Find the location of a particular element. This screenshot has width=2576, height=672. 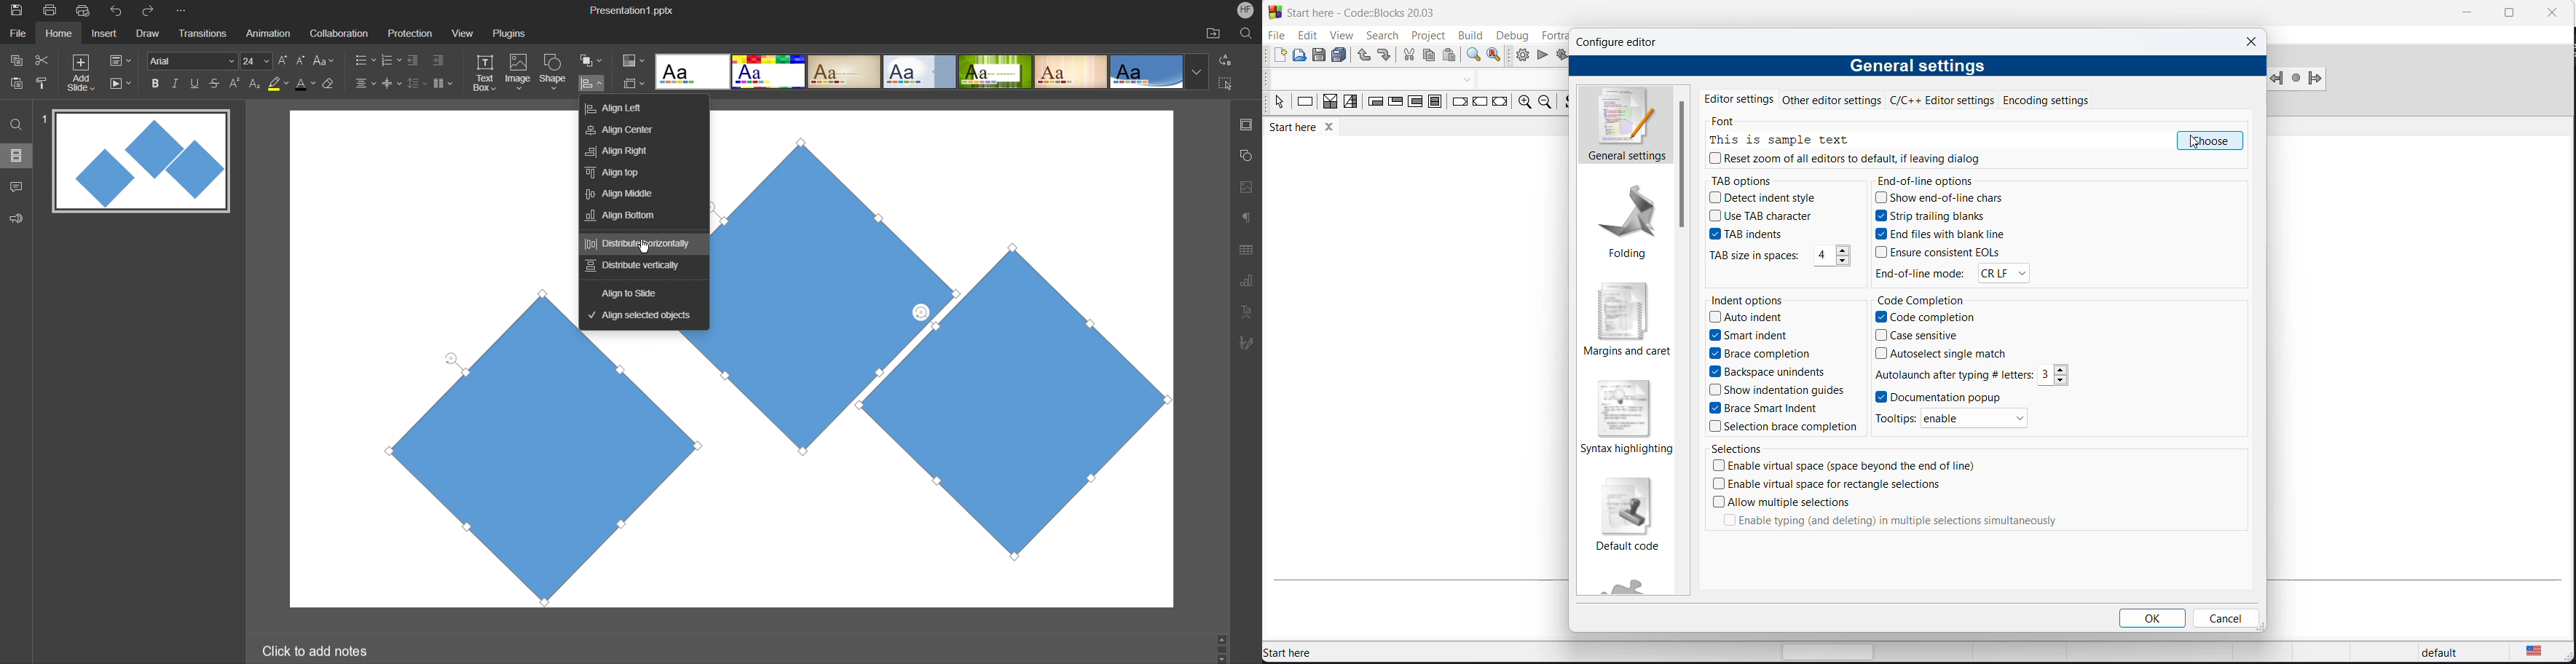

Playback is located at coordinates (120, 84).